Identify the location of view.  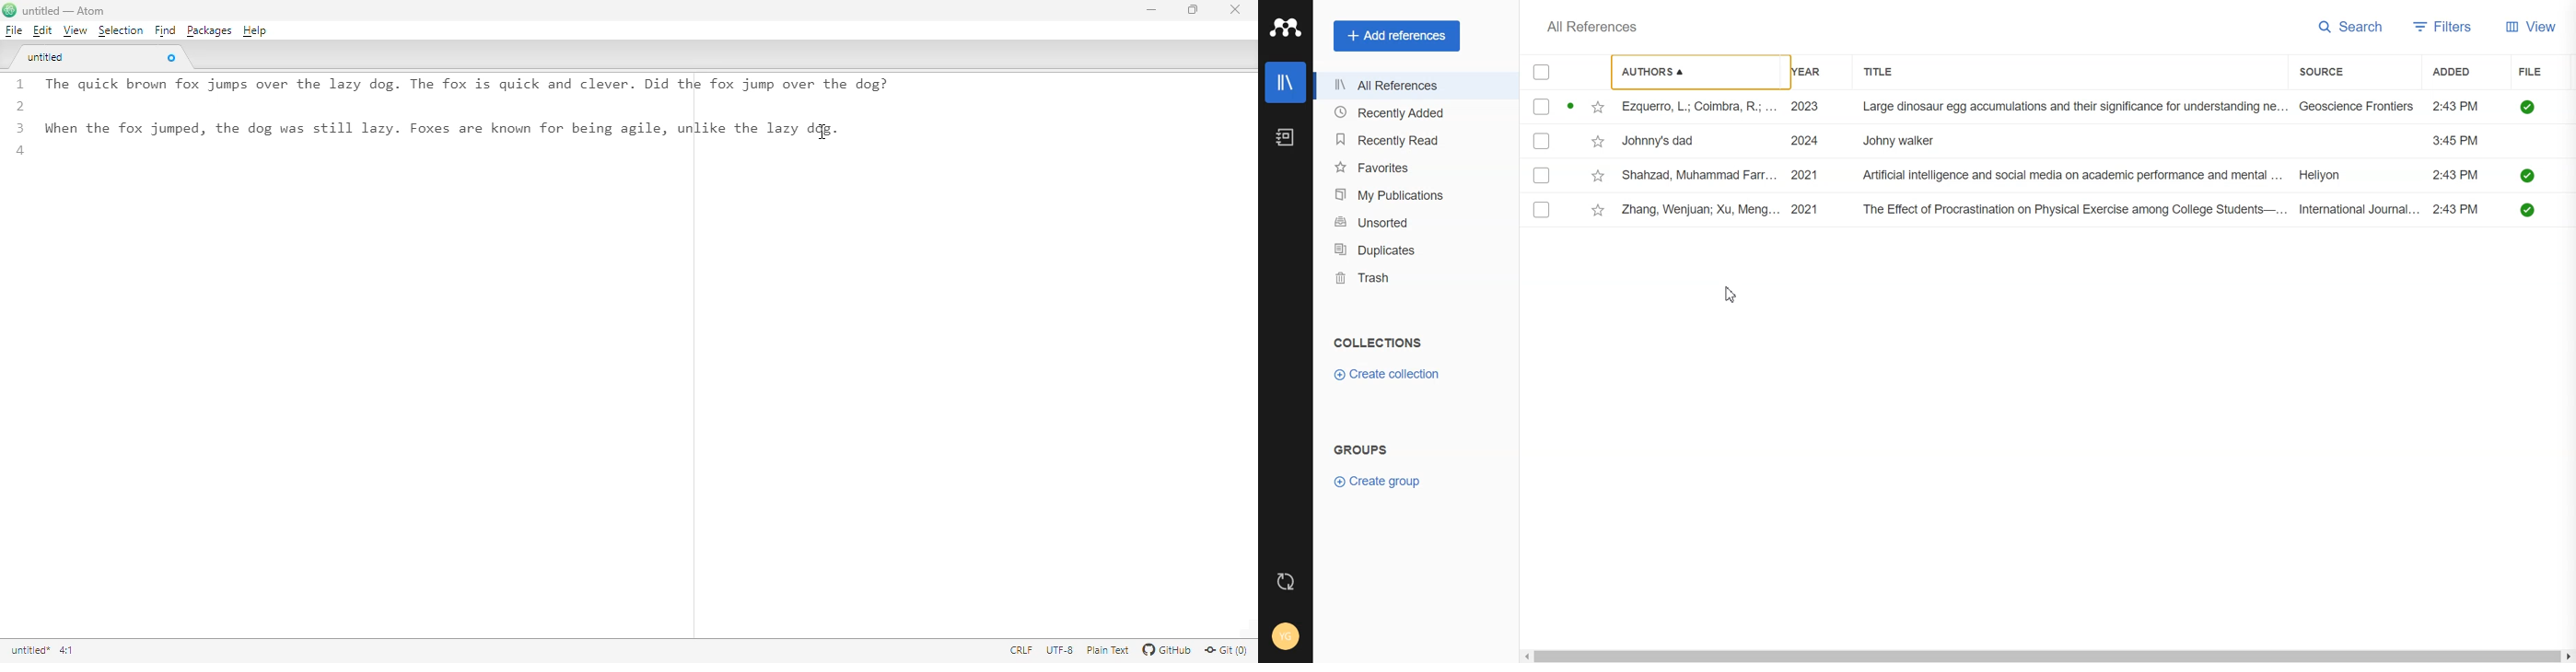
(74, 30).